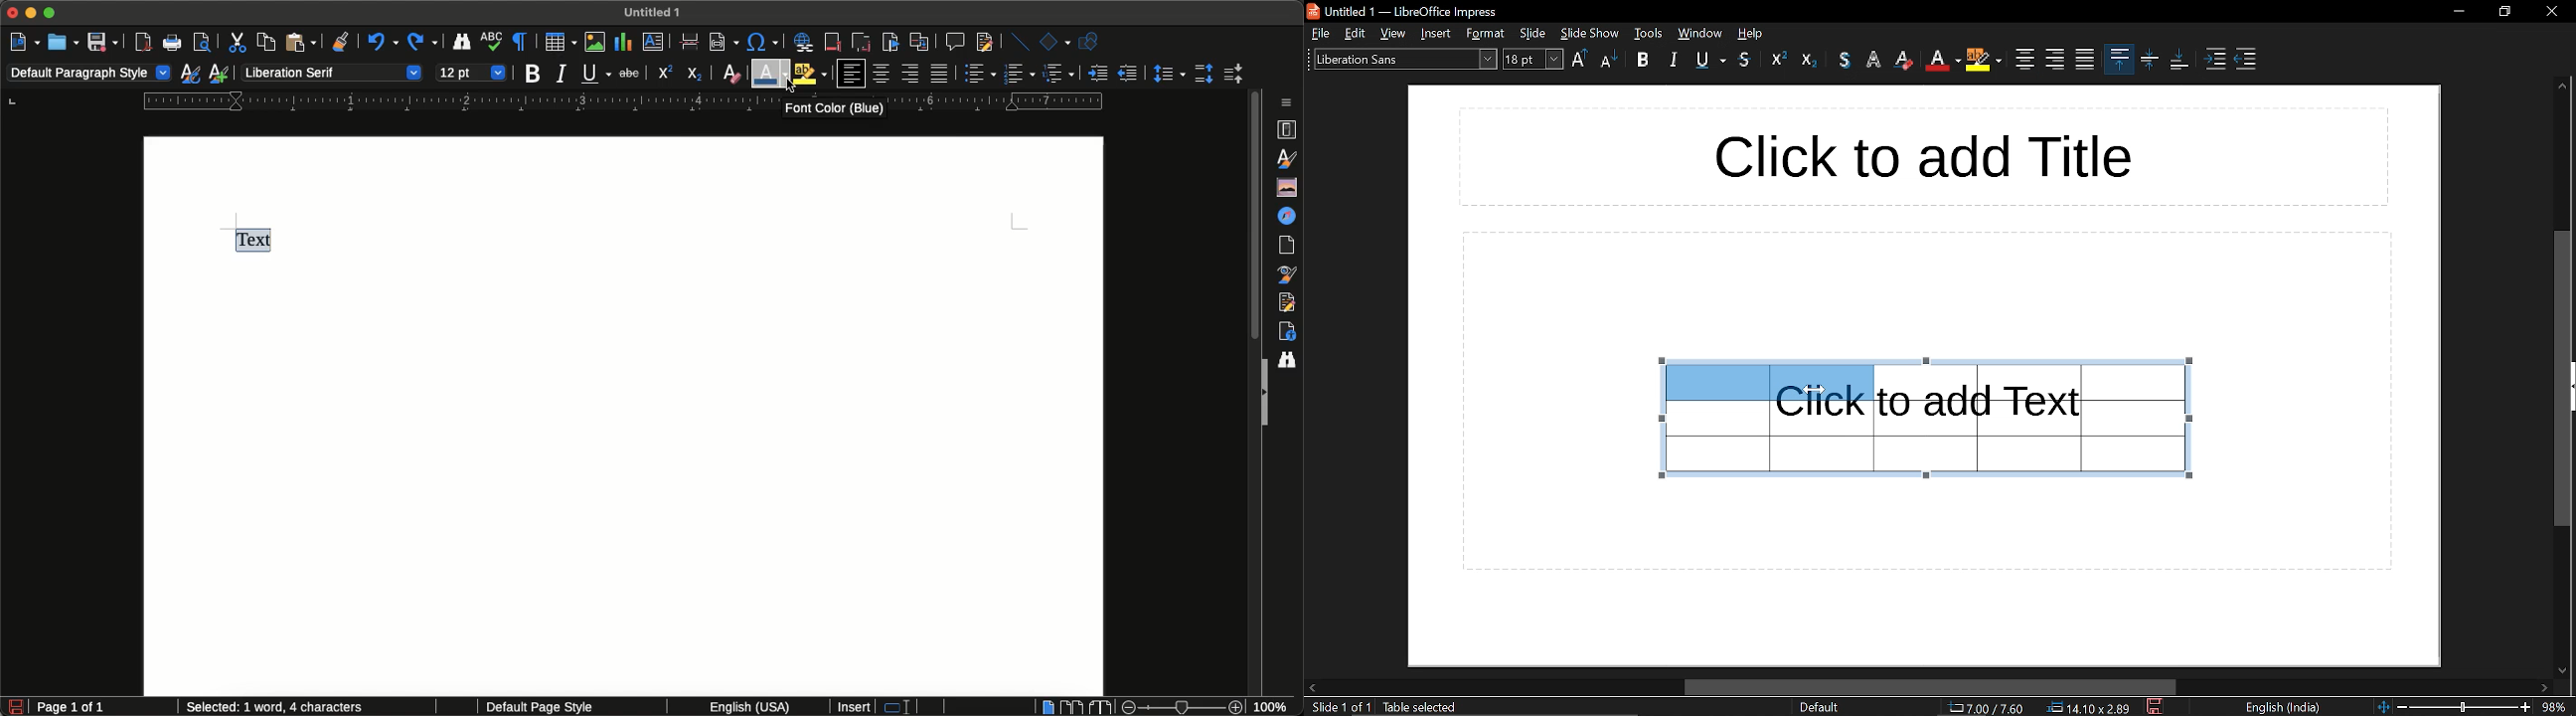 Image resolution: width=2576 pixels, height=728 pixels. What do you see at coordinates (2382, 706) in the screenshot?
I see `fit to page` at bounding box center [2382, 706].